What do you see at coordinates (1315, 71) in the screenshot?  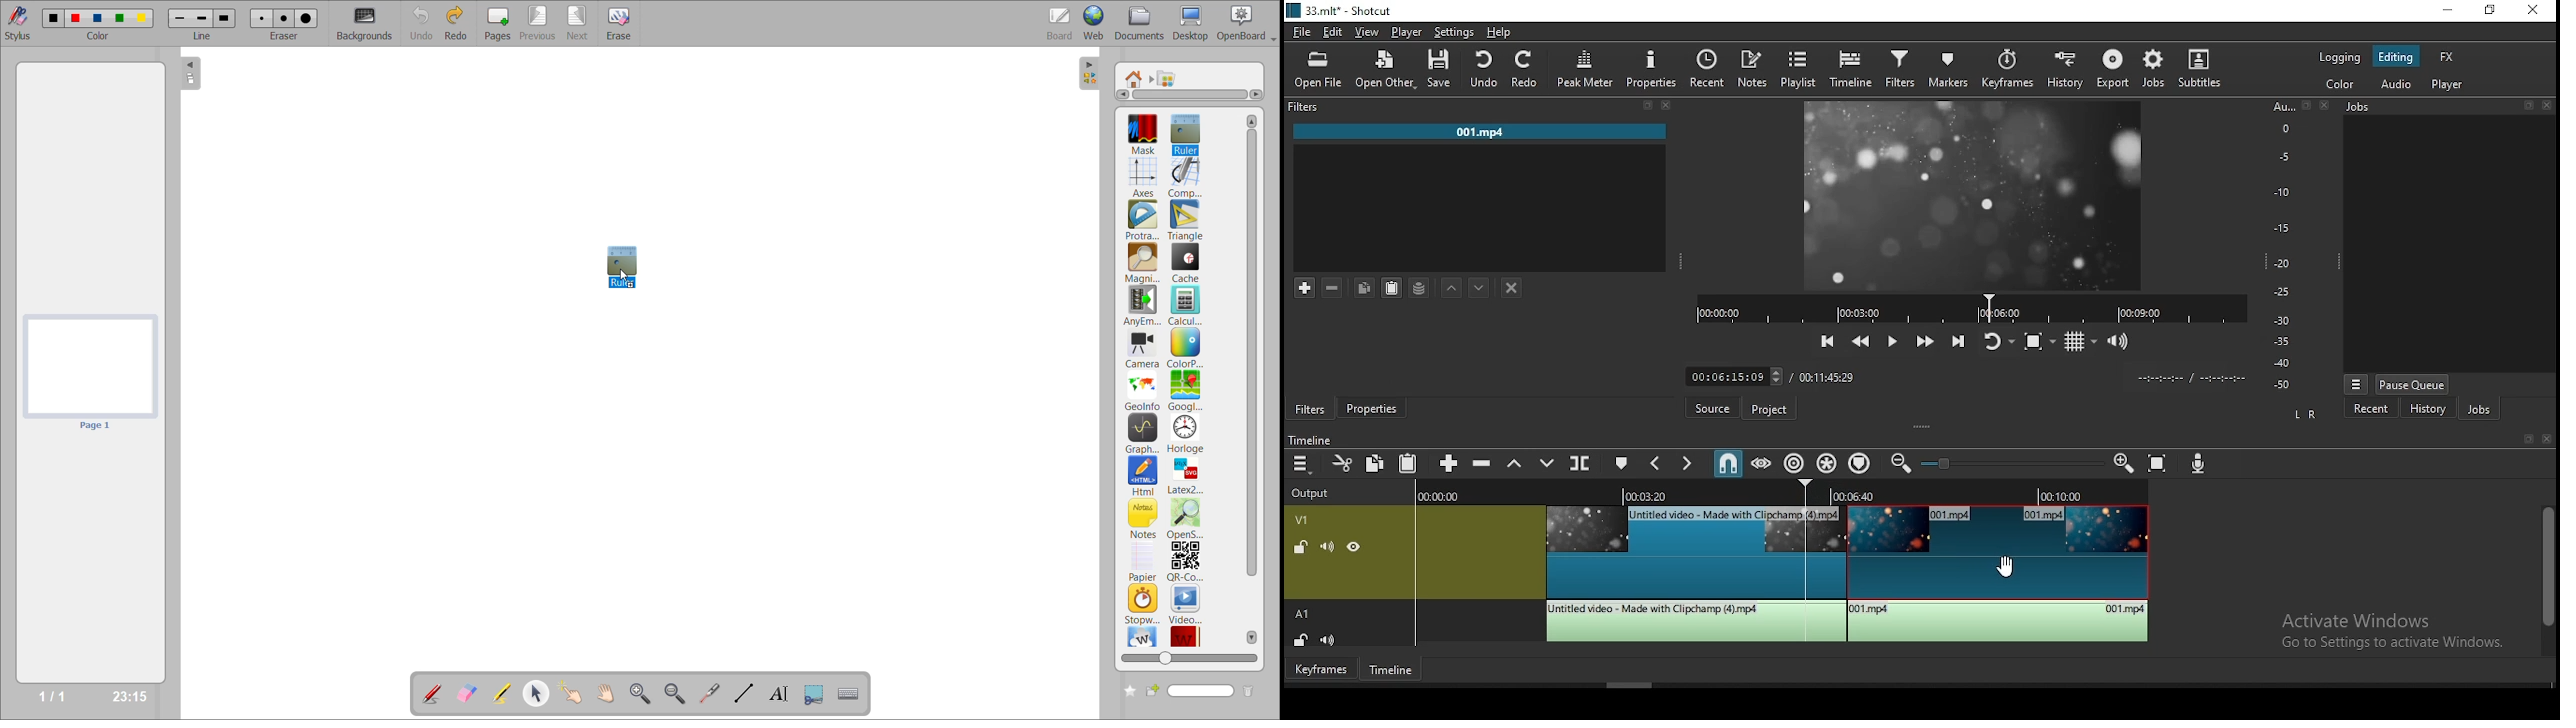 I see `open file` at bounding box center [1315, 71].